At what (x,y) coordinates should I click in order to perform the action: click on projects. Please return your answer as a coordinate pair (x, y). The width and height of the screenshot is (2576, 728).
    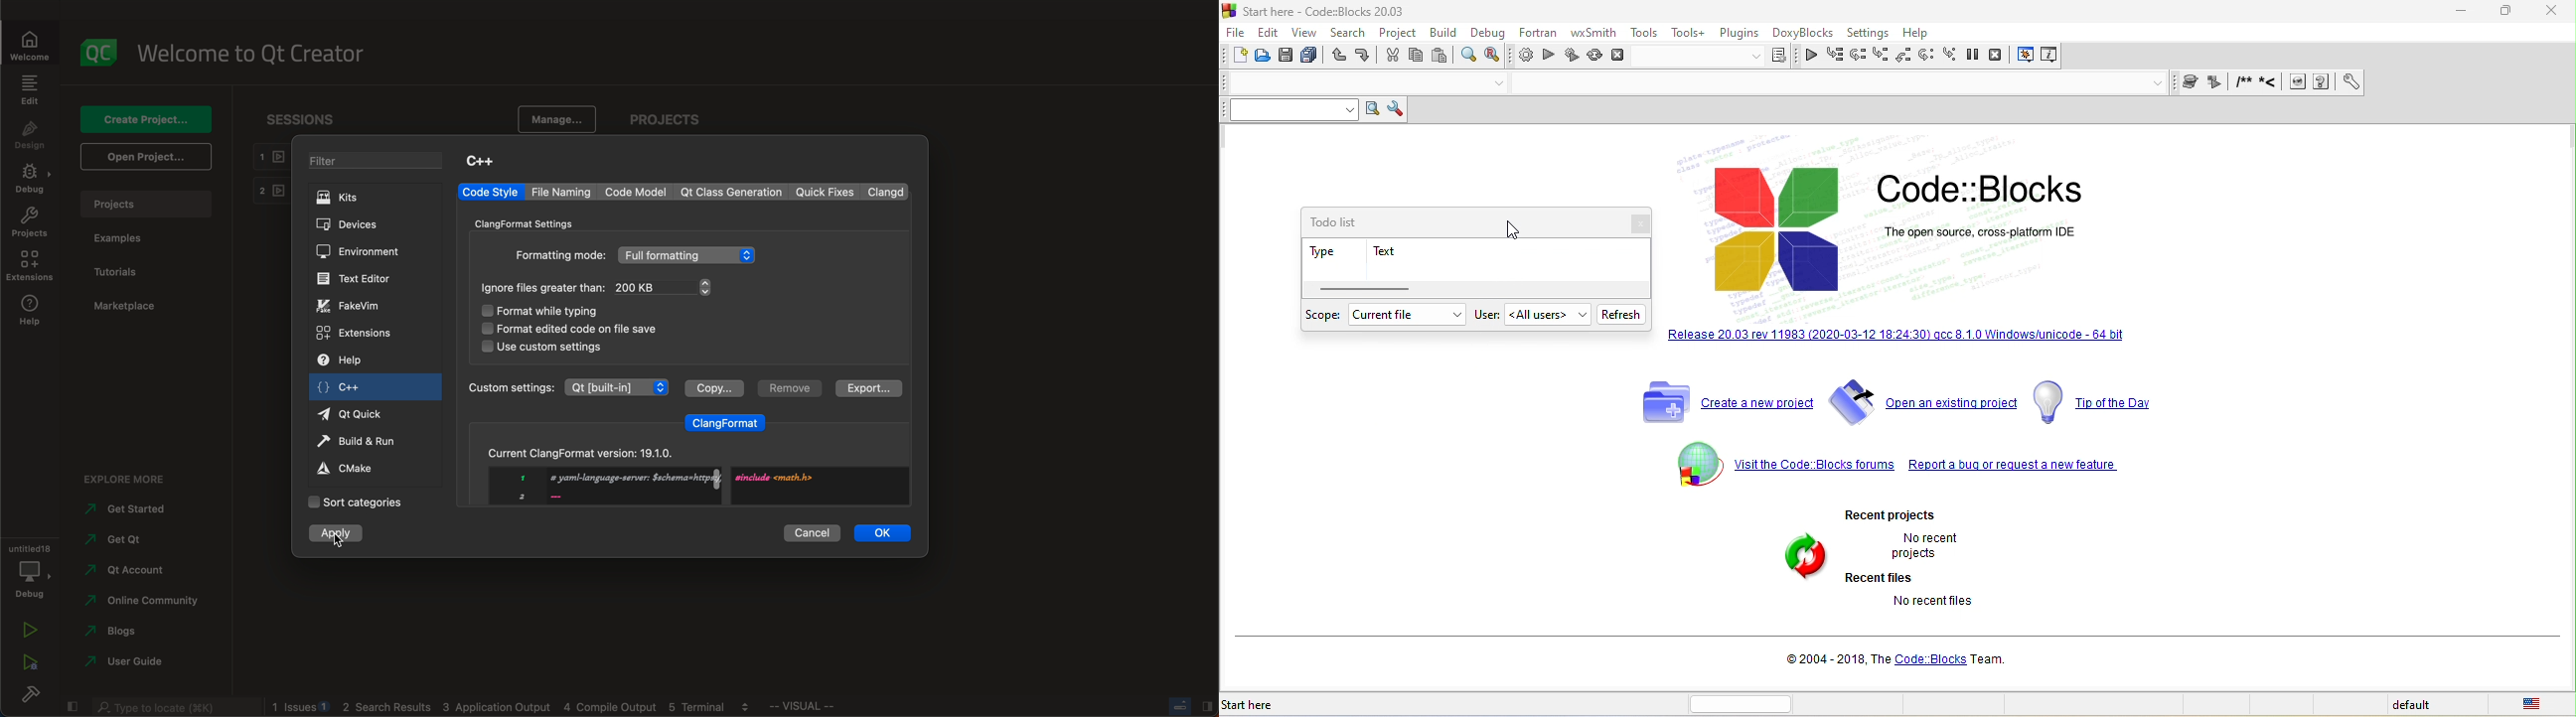
    Looking at the image, I should click on (151, 204).